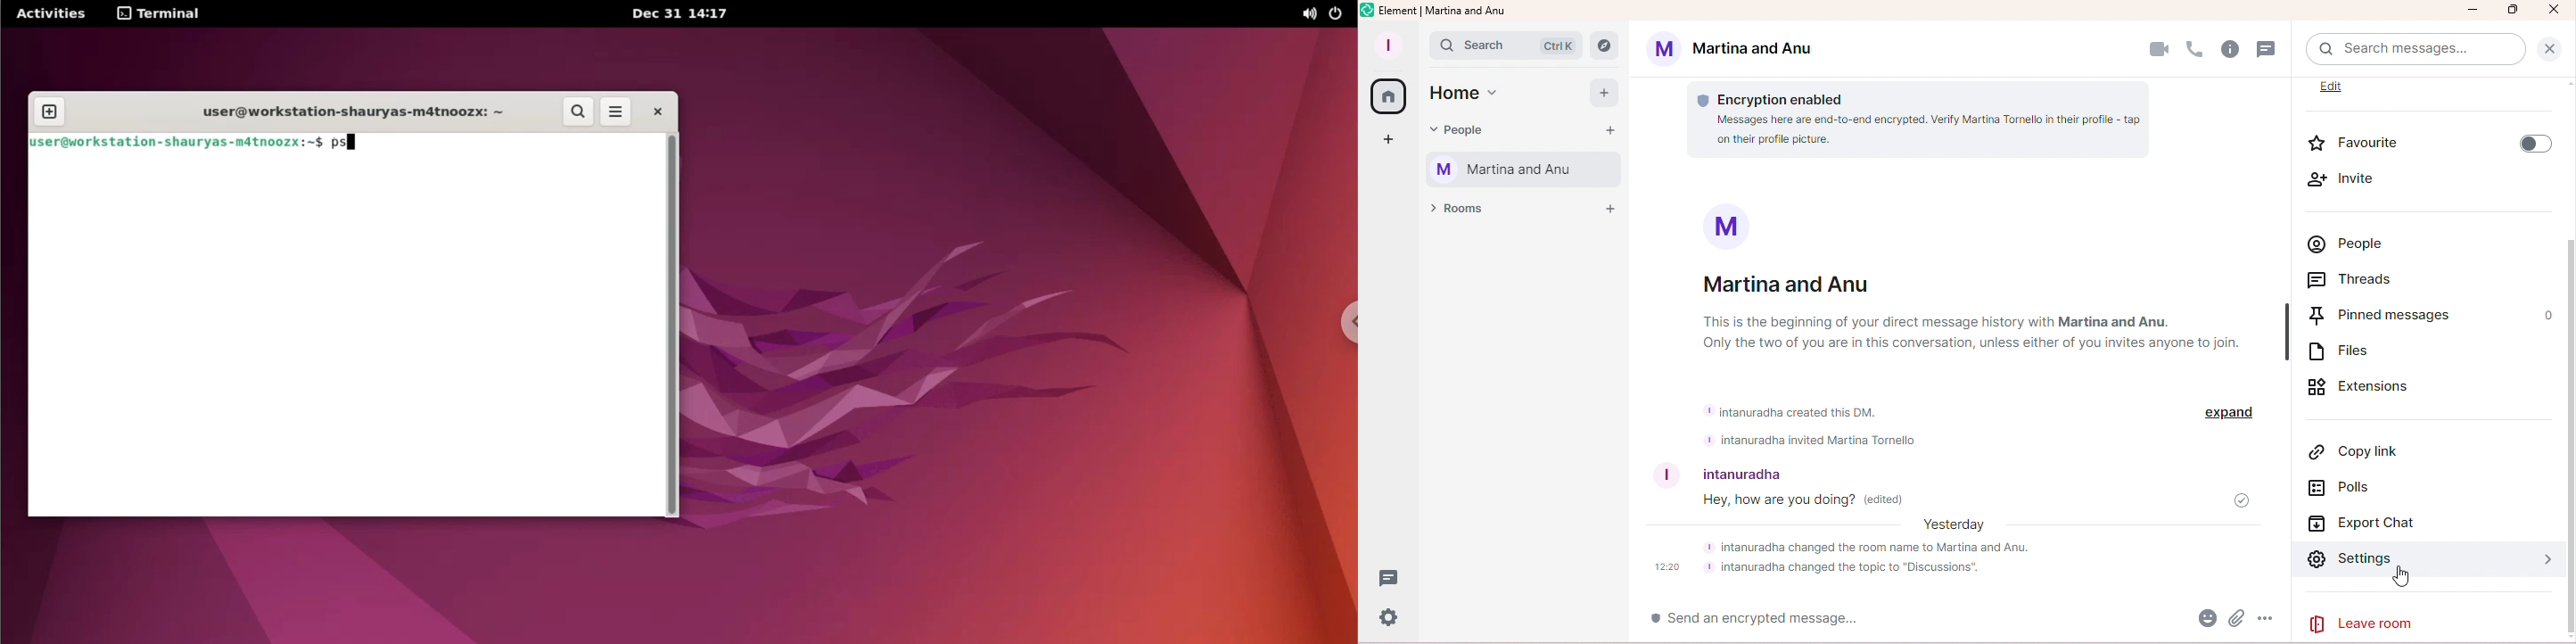 This screenshot has height=644, width=2576. I want to click on jser@workstation-shauryas-m4tnoozx:~$, so click(177, 143).